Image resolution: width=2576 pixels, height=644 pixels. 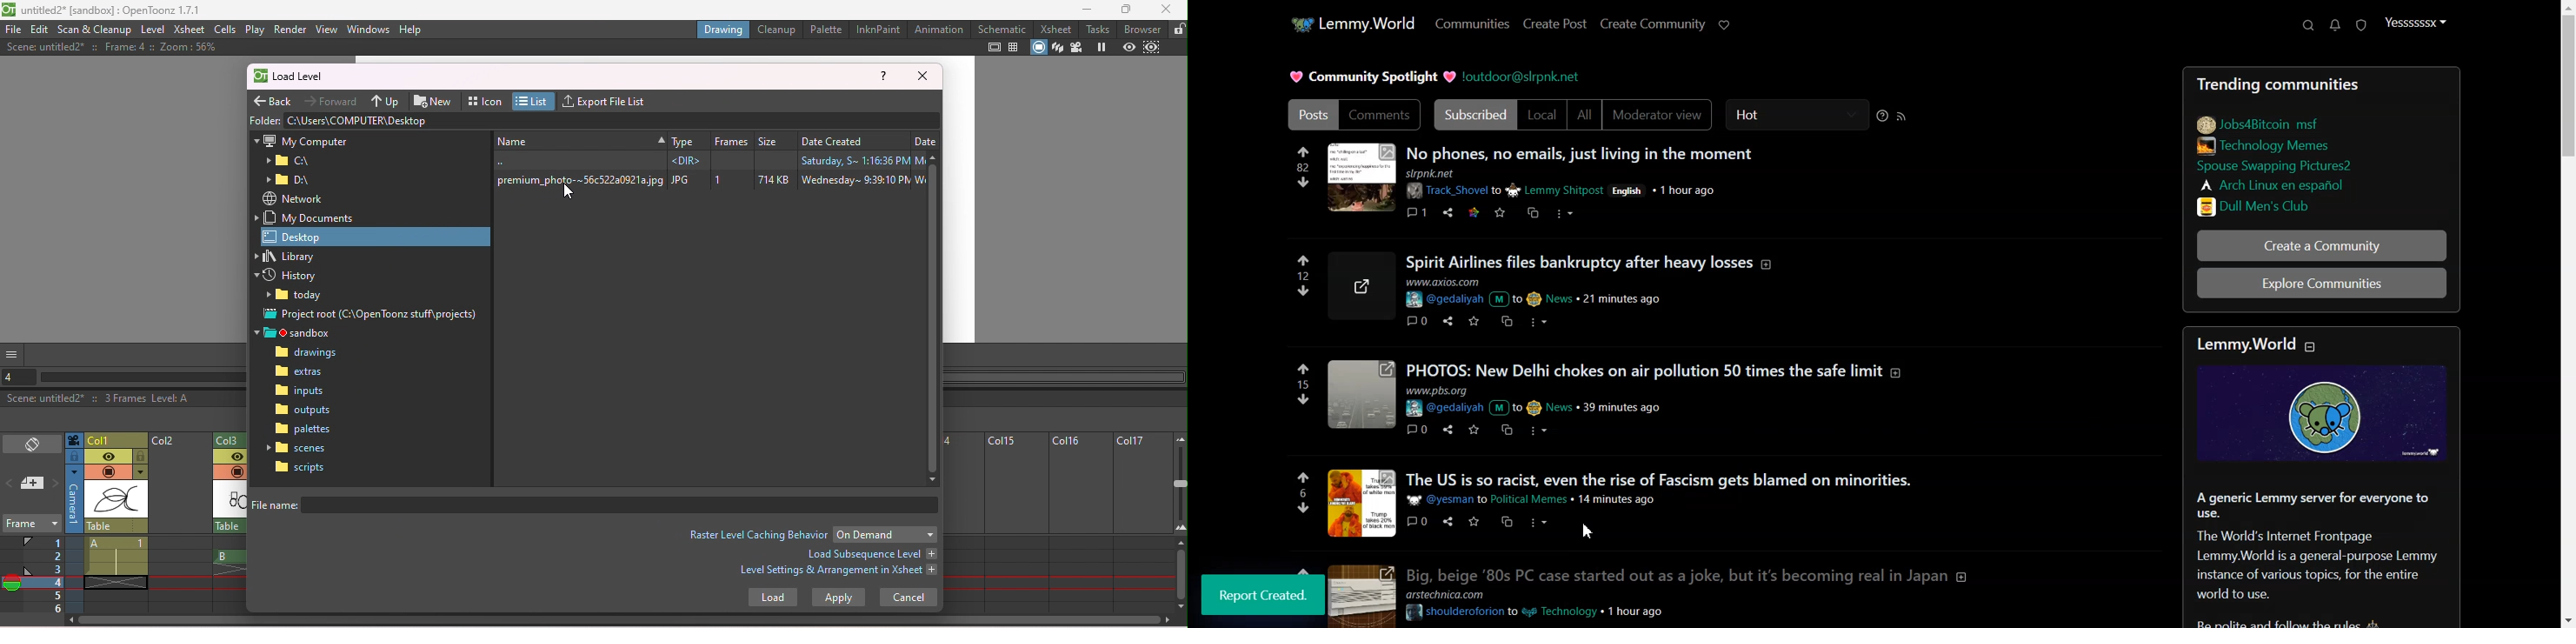 What do you see at coordinates (11, 585) in the screenshot?
I see `Onion skin` at bounding box center [11, 585].